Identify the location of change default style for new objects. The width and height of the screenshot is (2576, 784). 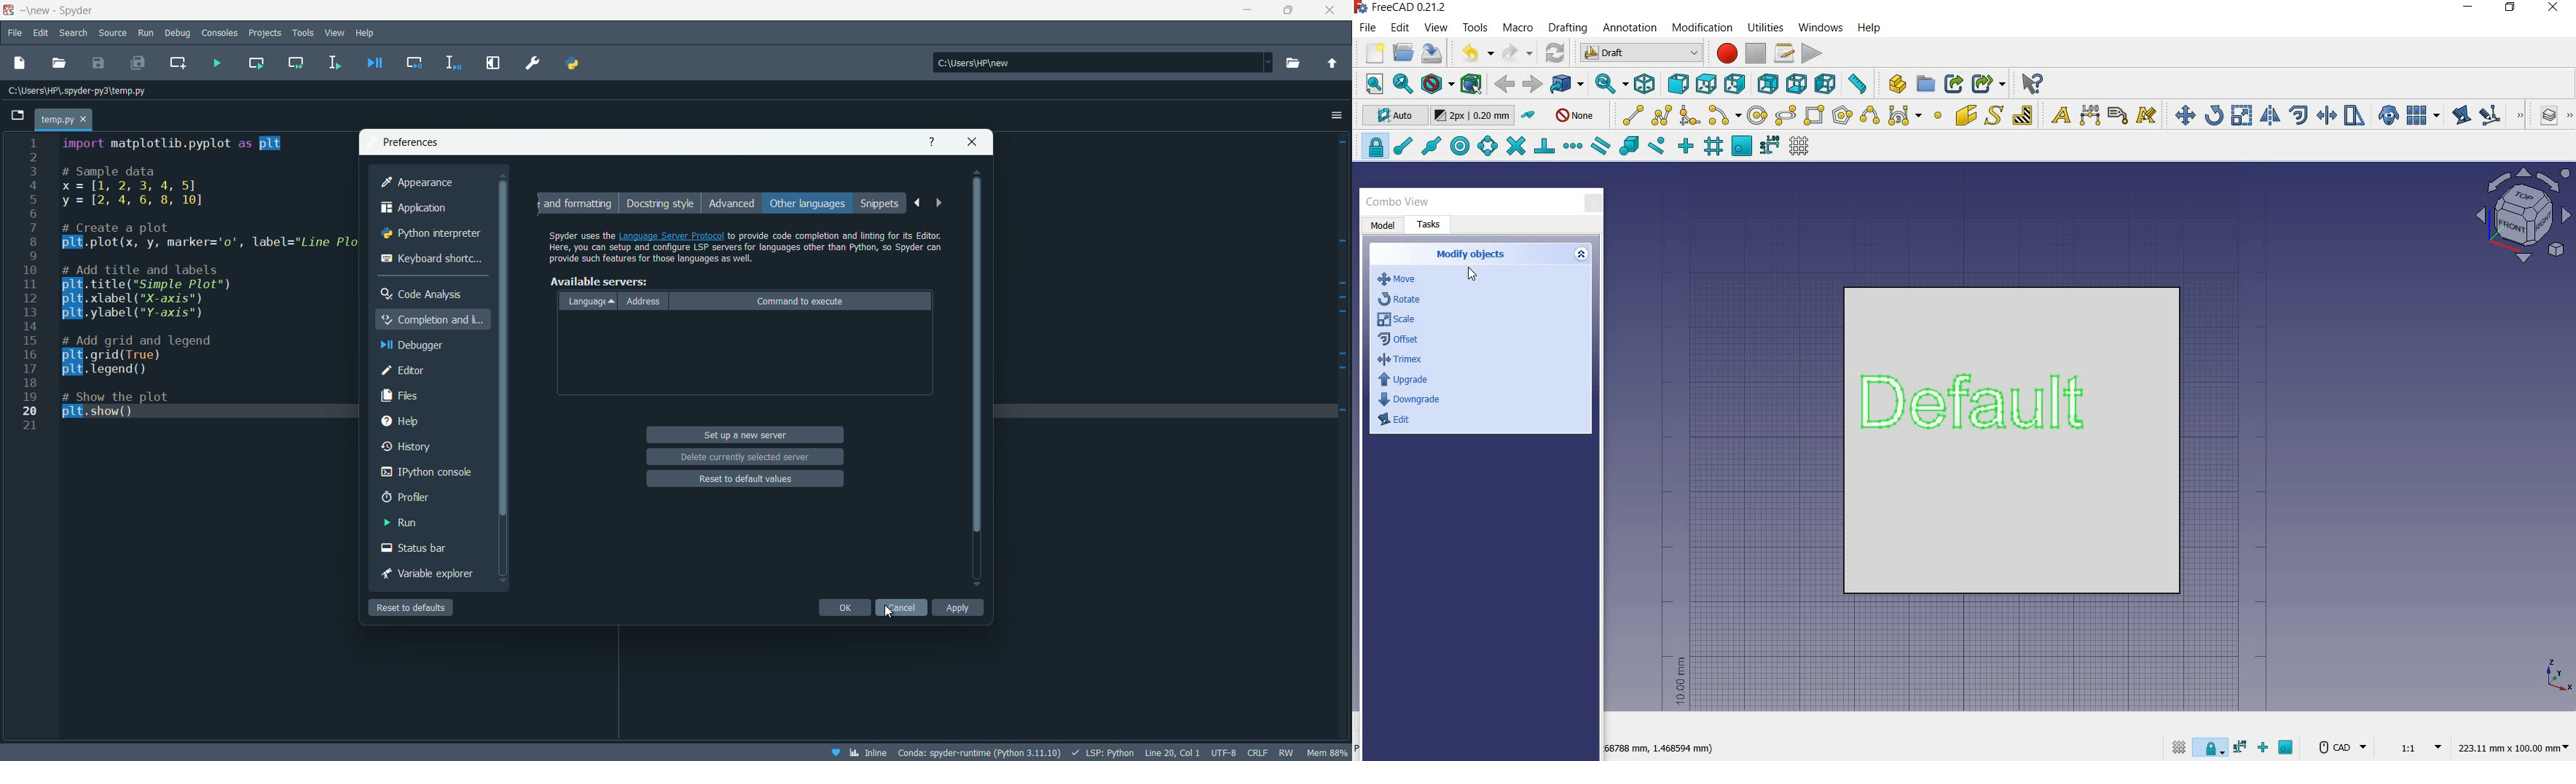
(1474, 117).